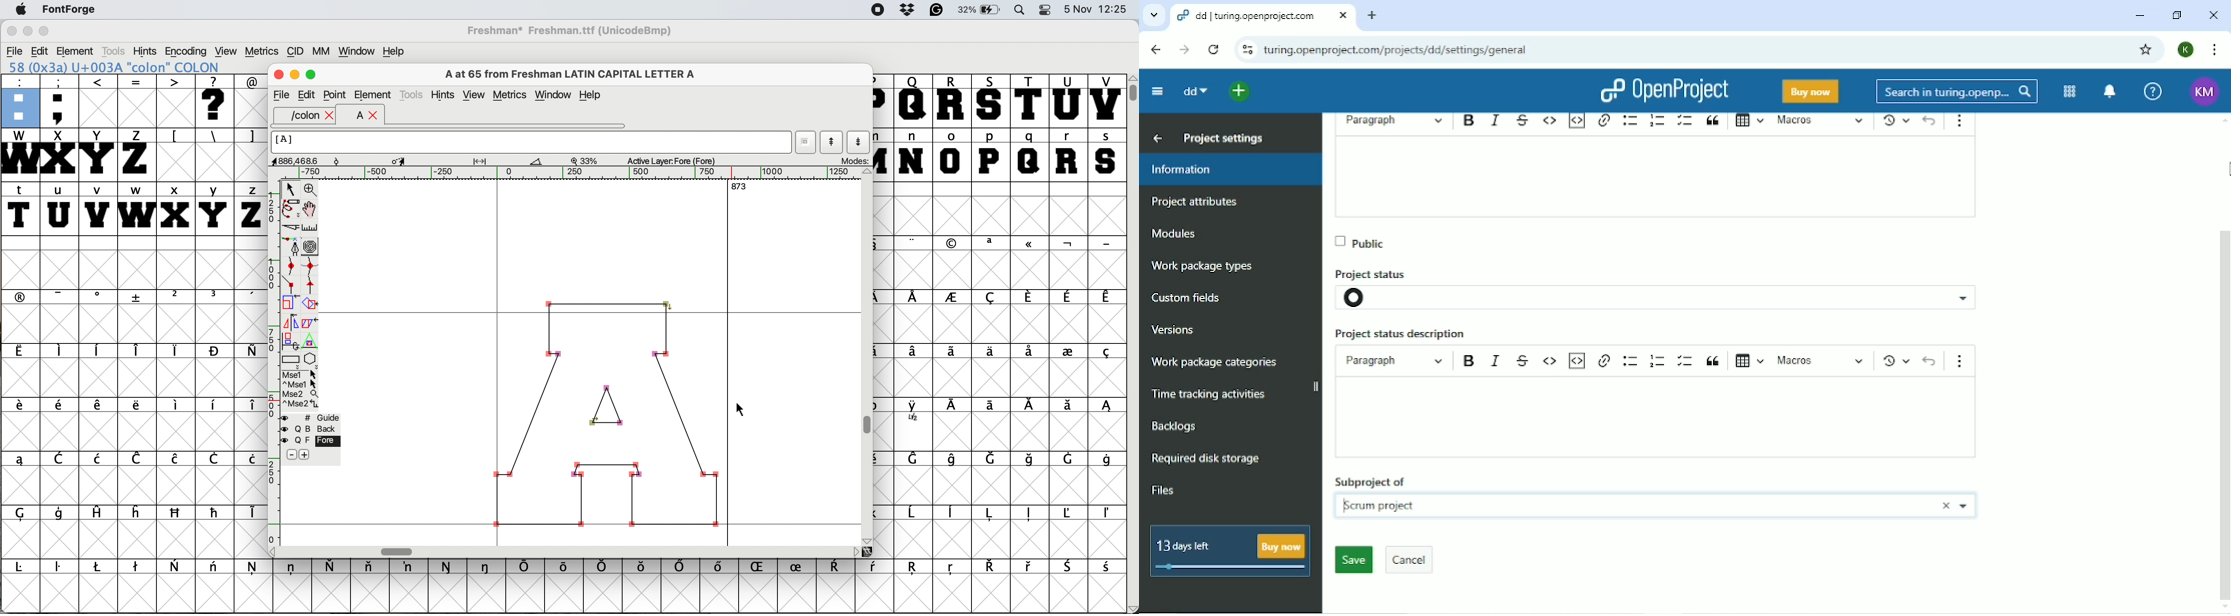  Describe the element at coordinates (883, 101) in the screenshot. I see `P` at that location.